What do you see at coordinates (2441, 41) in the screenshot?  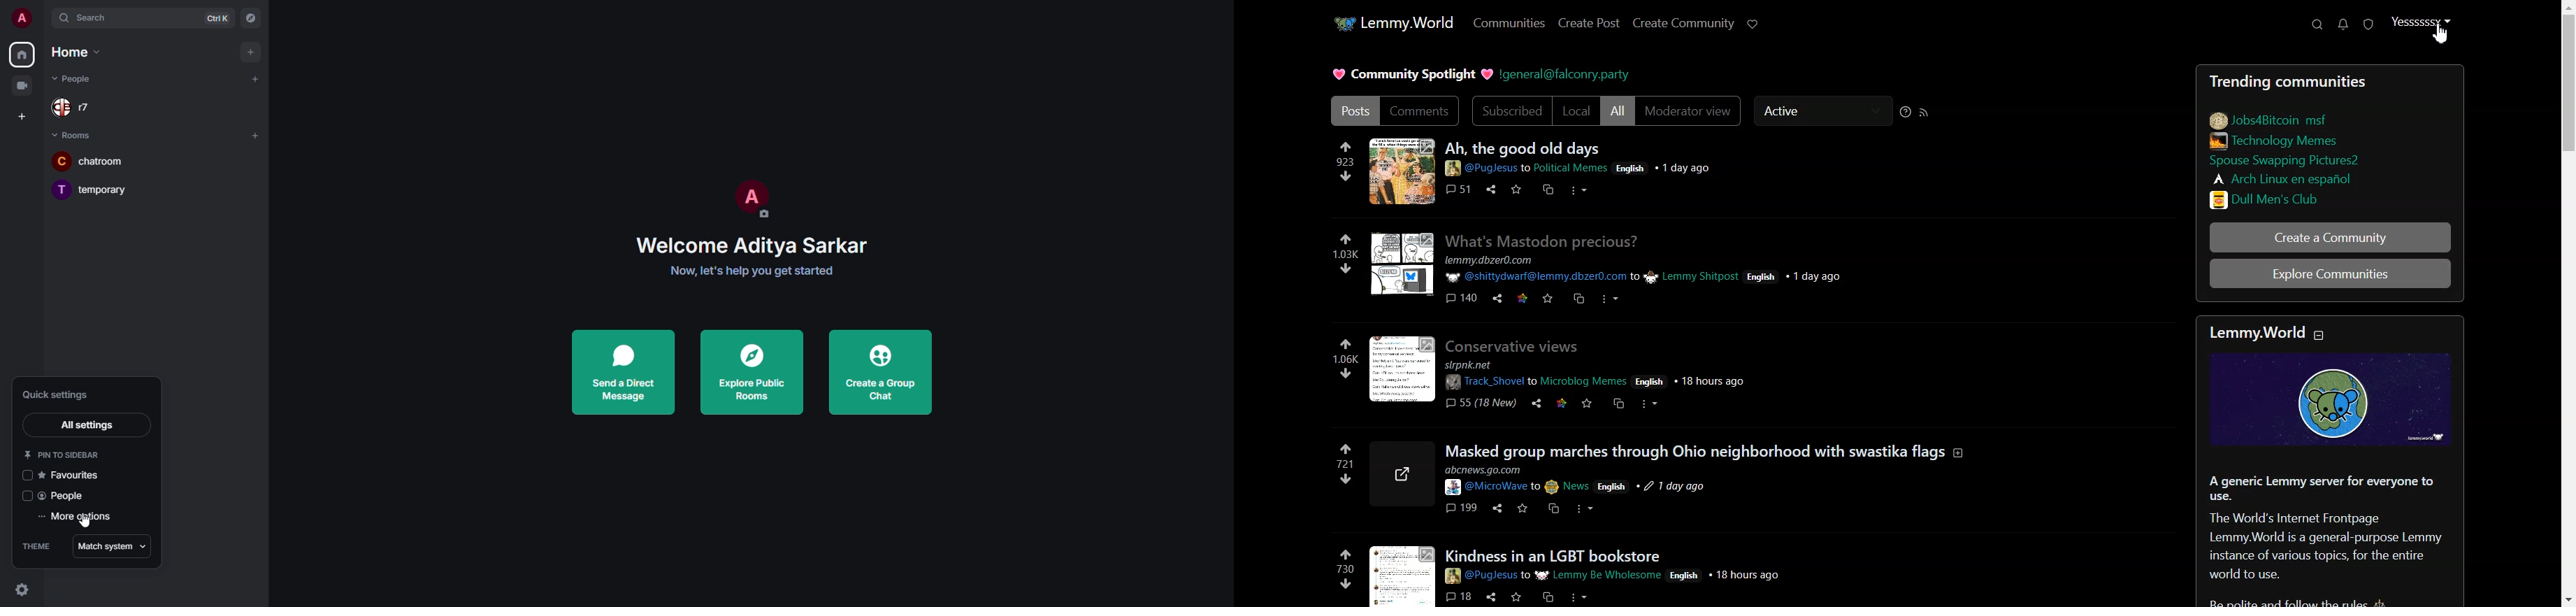 I see `cursor` at bounding box center [2441, 41].